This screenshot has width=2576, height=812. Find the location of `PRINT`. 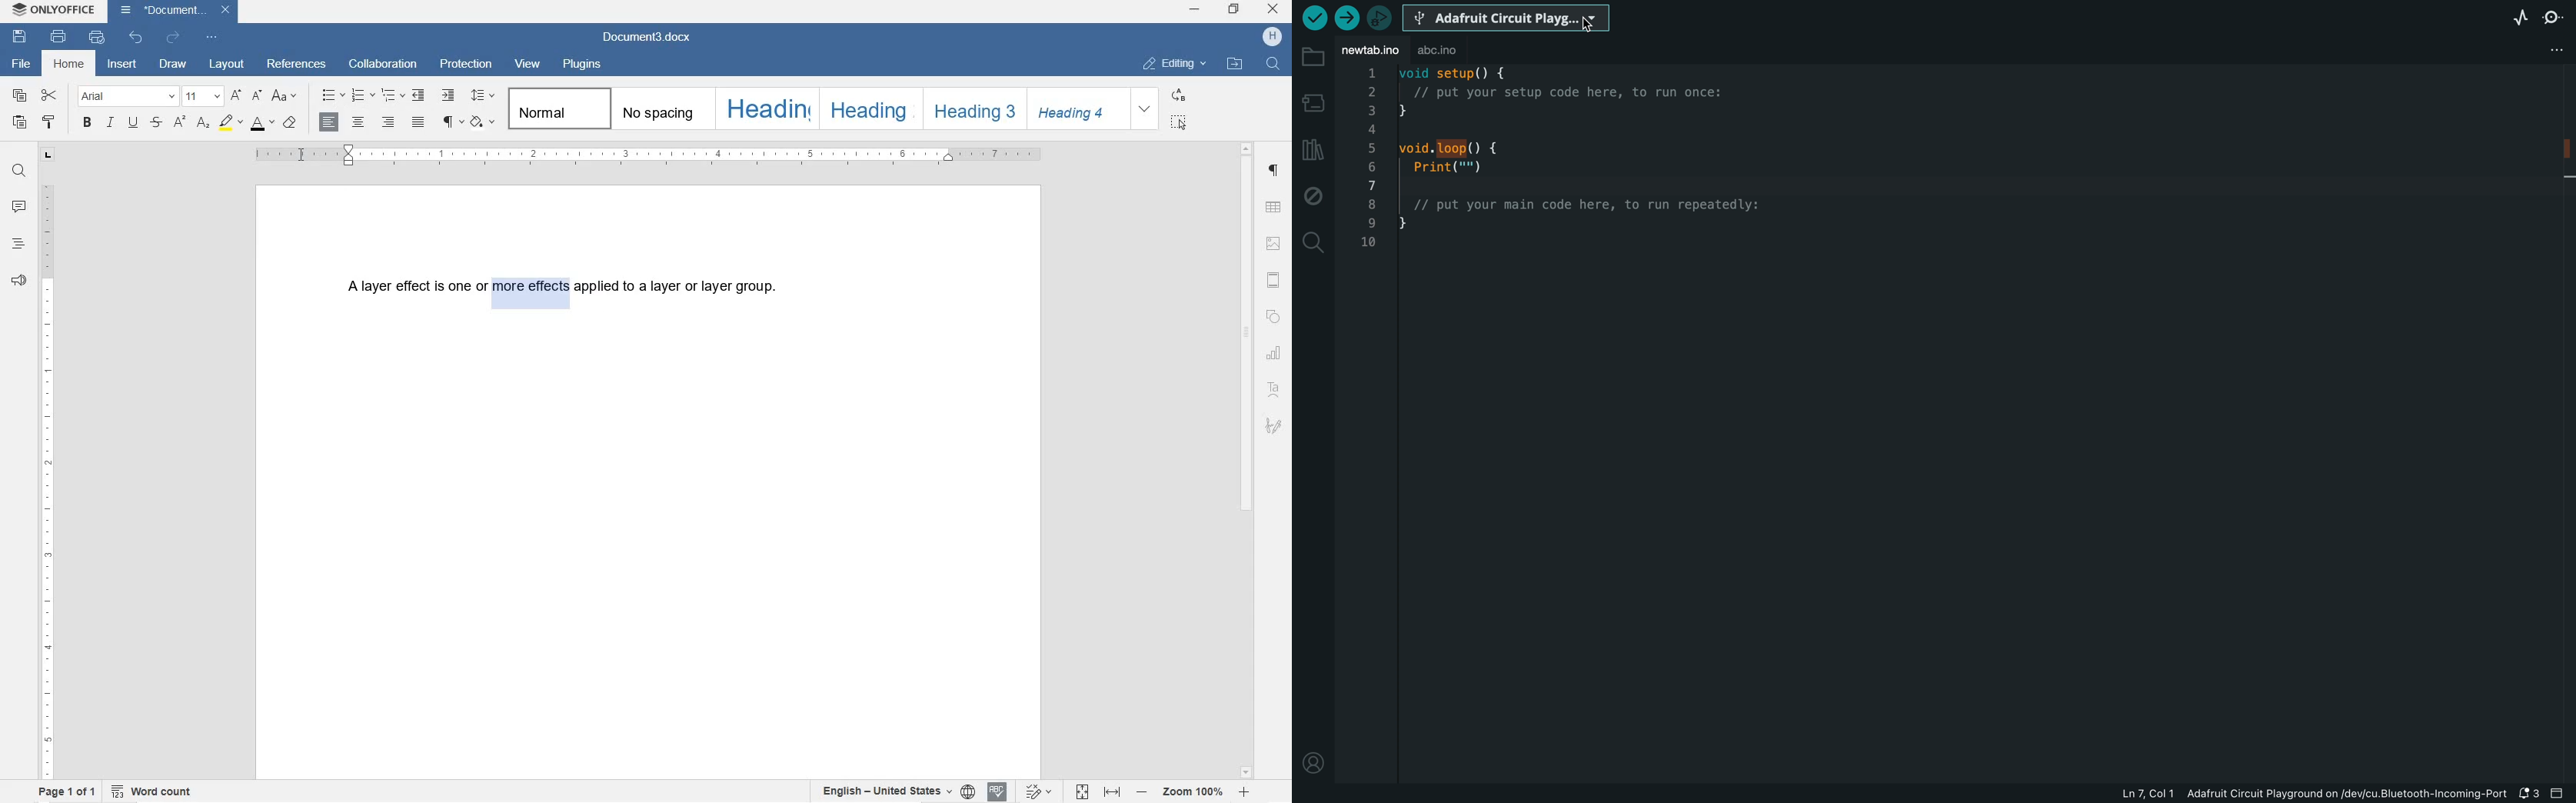

PRINT is located at coordinates (57, 37).